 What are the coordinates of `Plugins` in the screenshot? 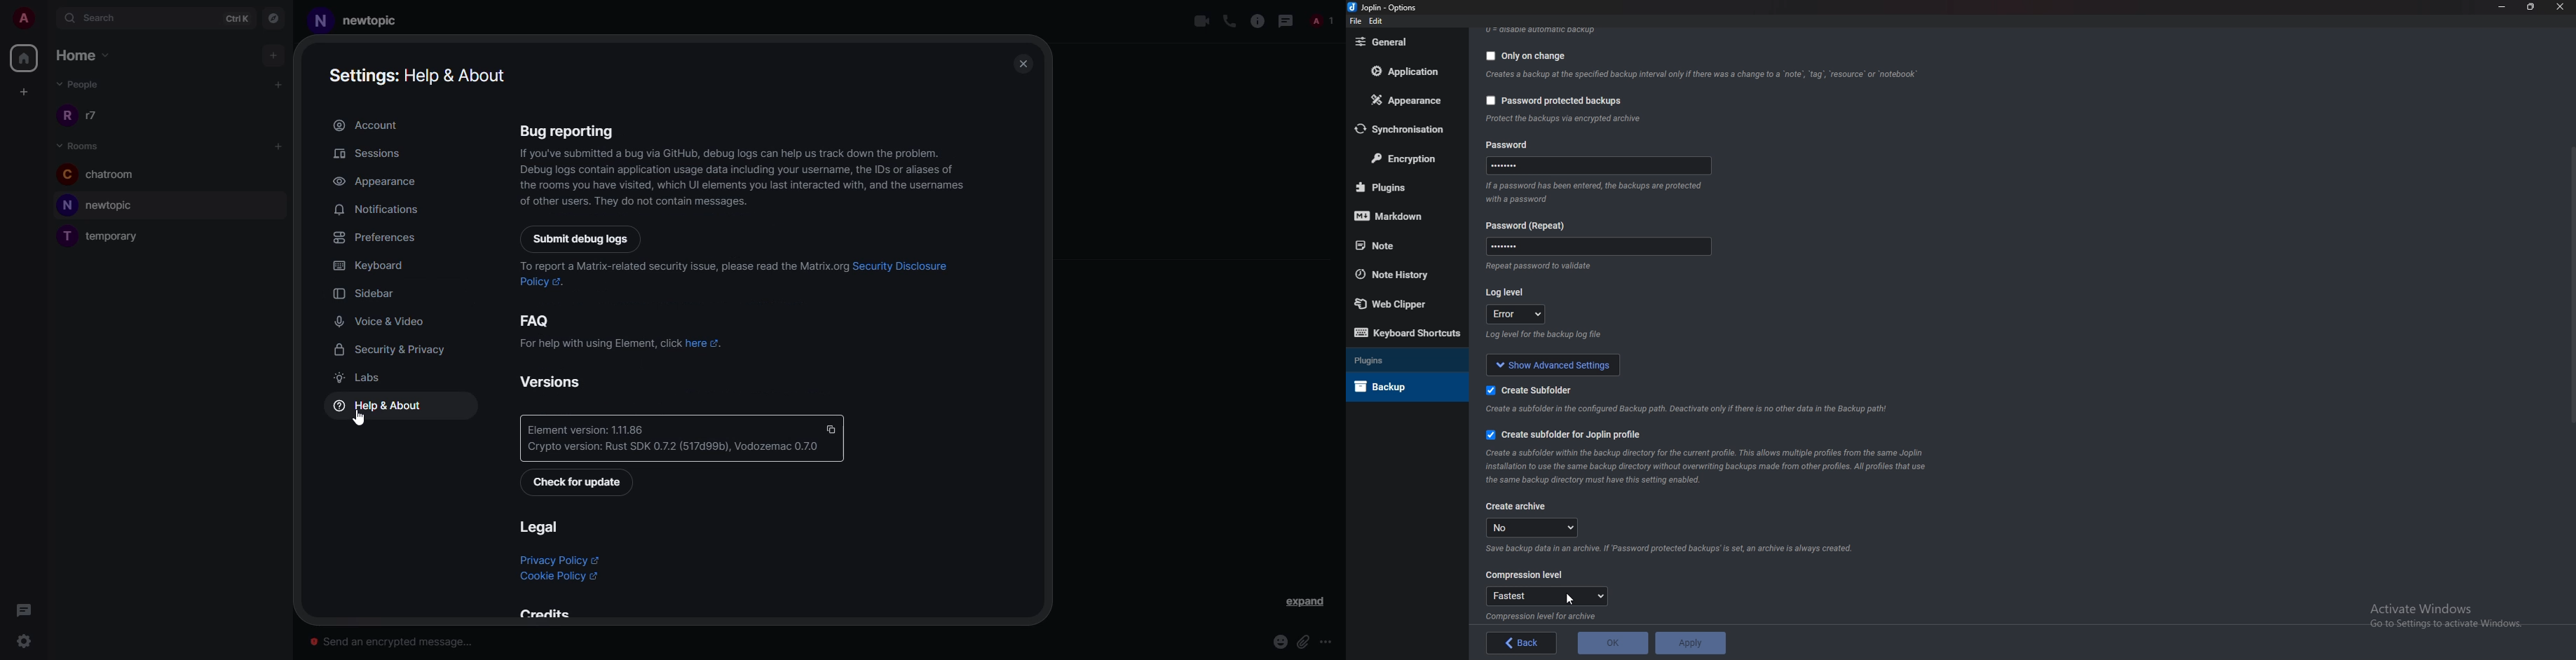 It's located at (1401, 187).